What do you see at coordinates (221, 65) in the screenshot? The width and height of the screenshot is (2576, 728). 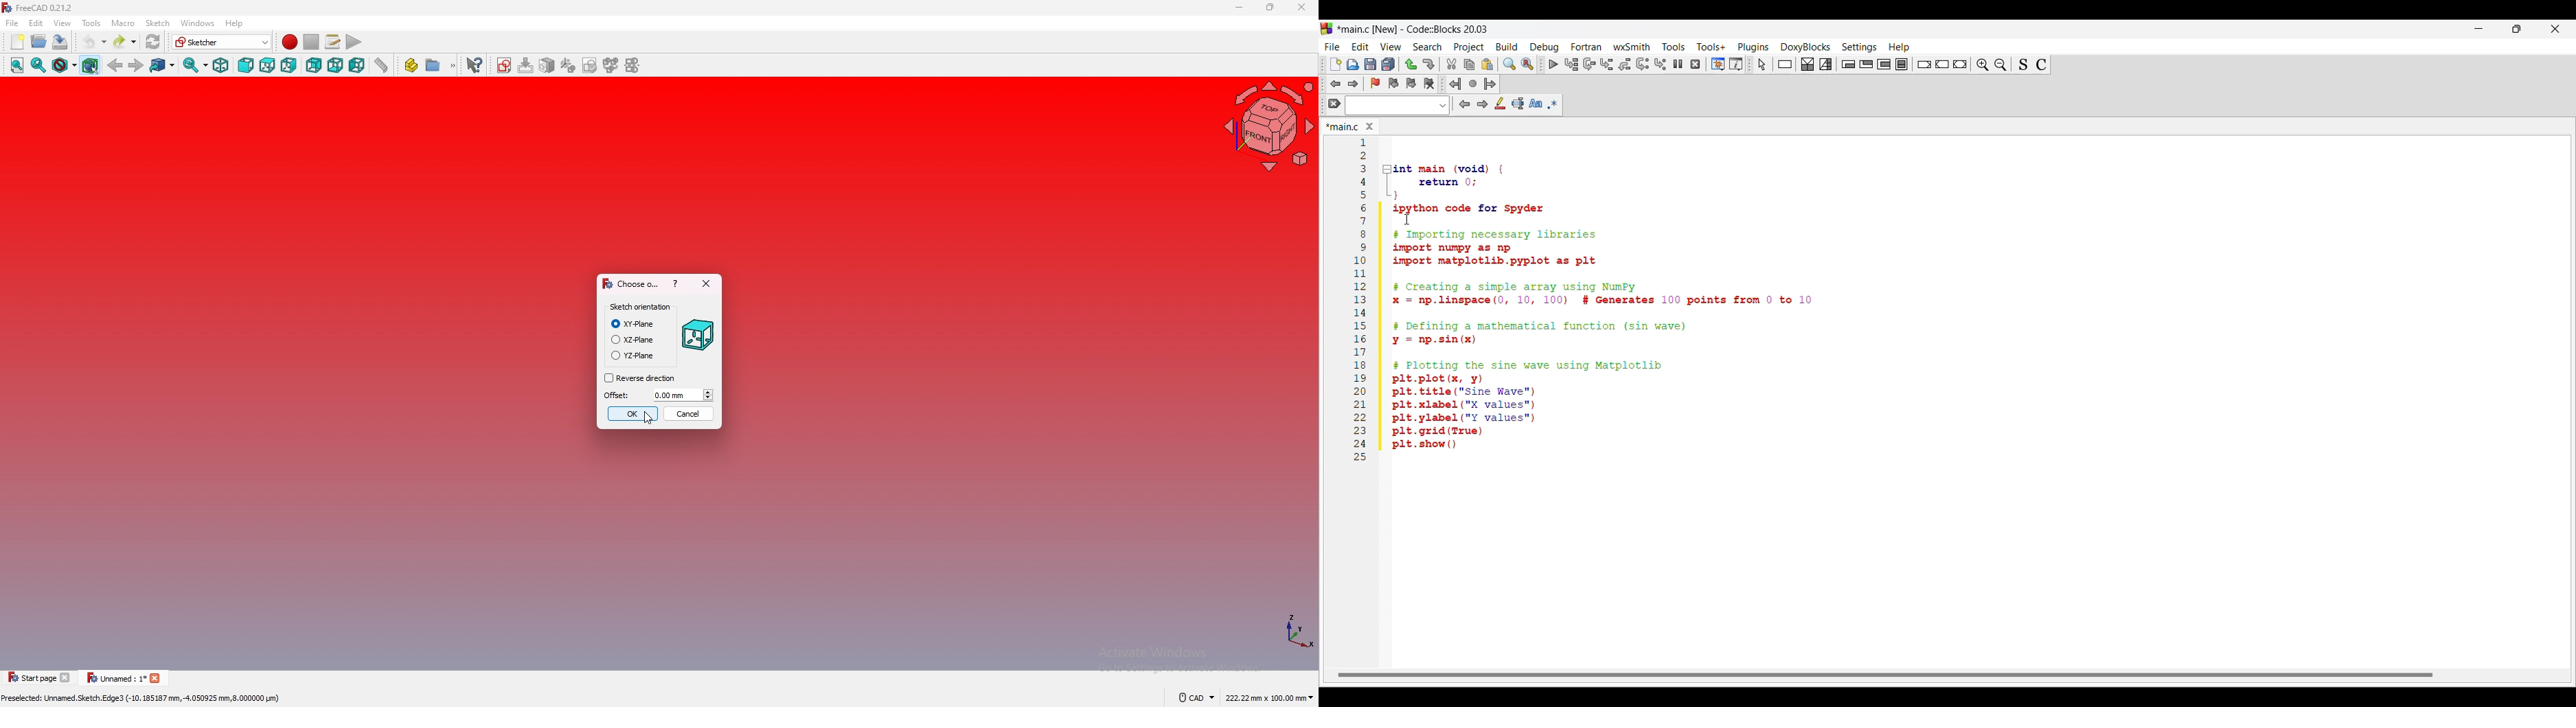 I see `isometric` at bounding box center [221, 65].